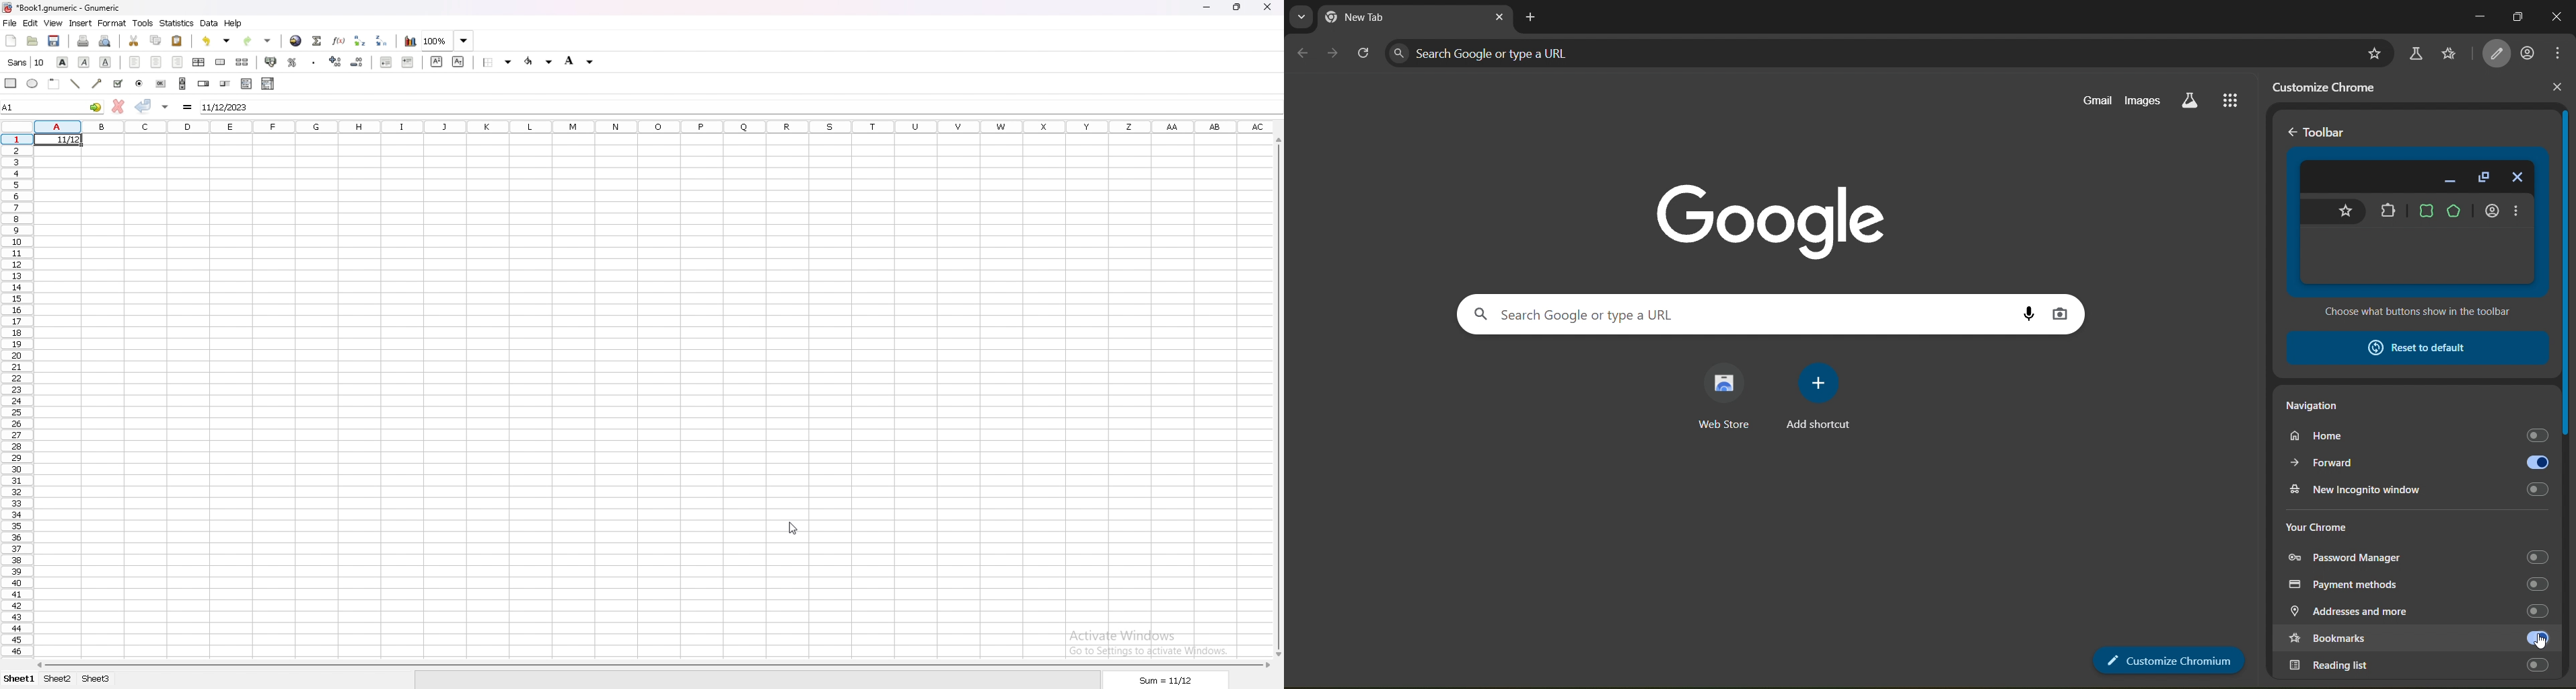 The width and height of the screenshot is (2576, 700). What do you see at coordinates (318, 40) in the screenshot?
I see `summation` at bounding box center [318, 40].